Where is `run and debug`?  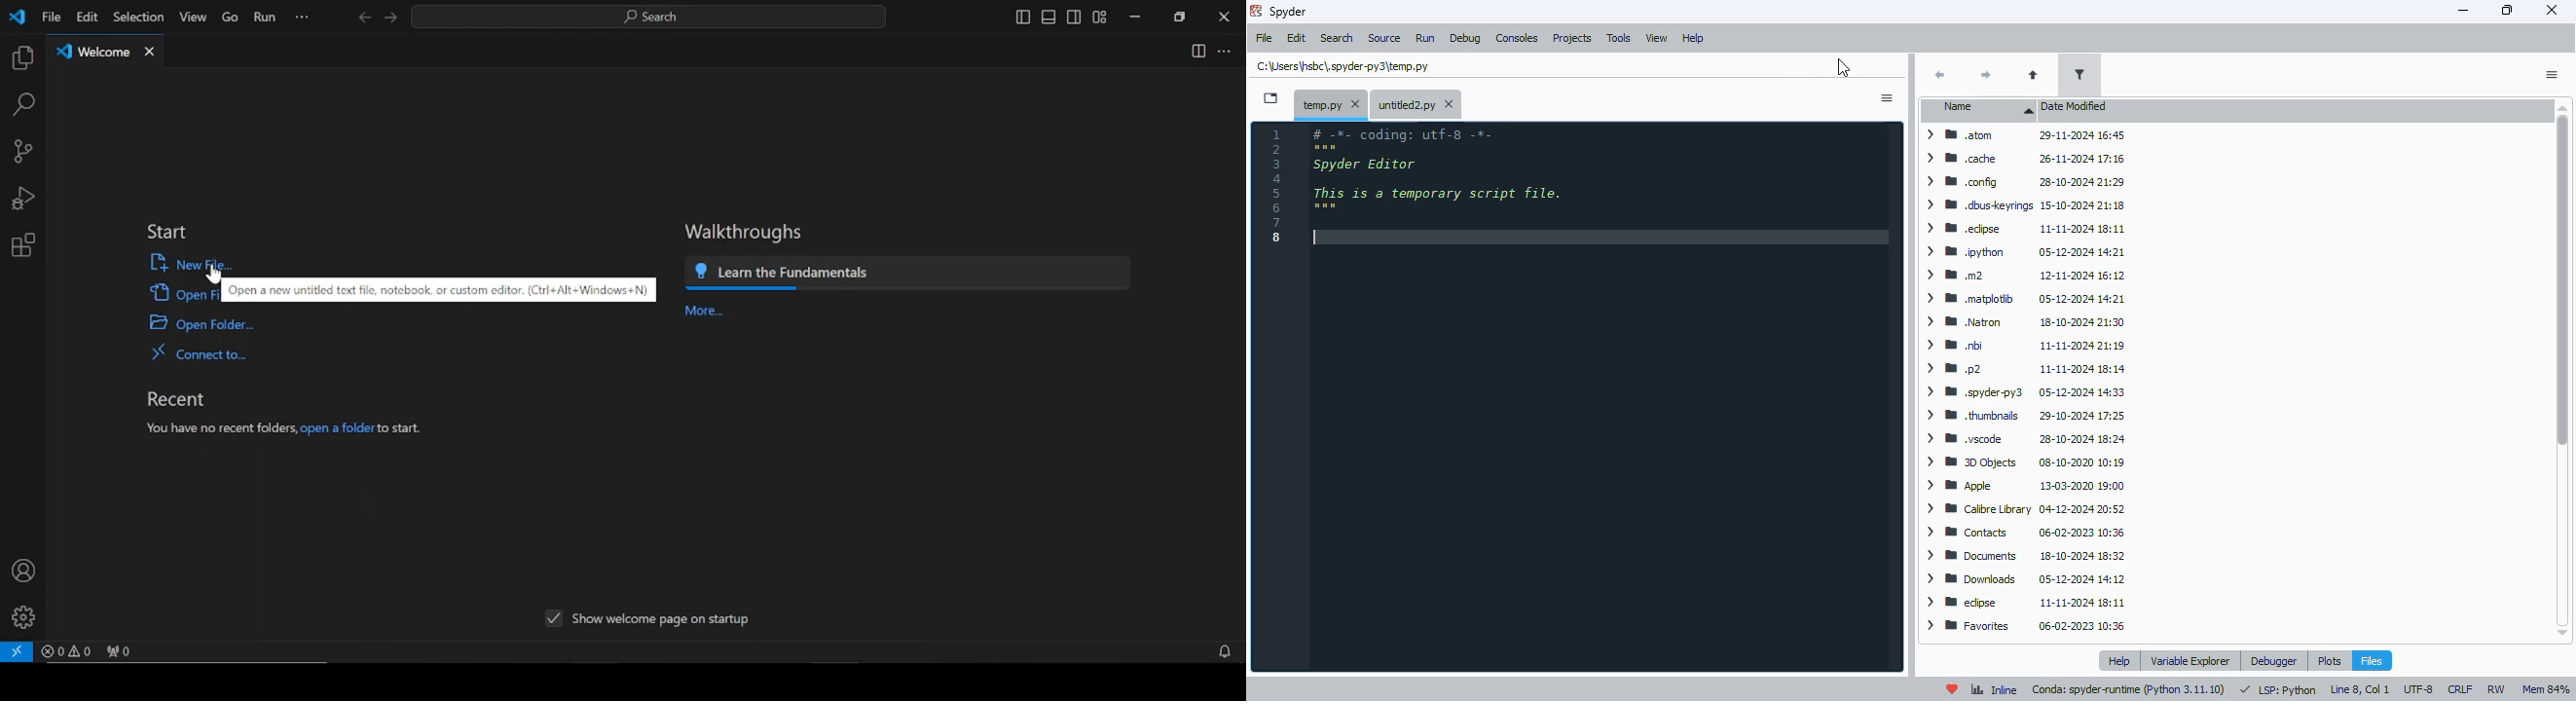
run and debug is located at coordinates (27, 199).